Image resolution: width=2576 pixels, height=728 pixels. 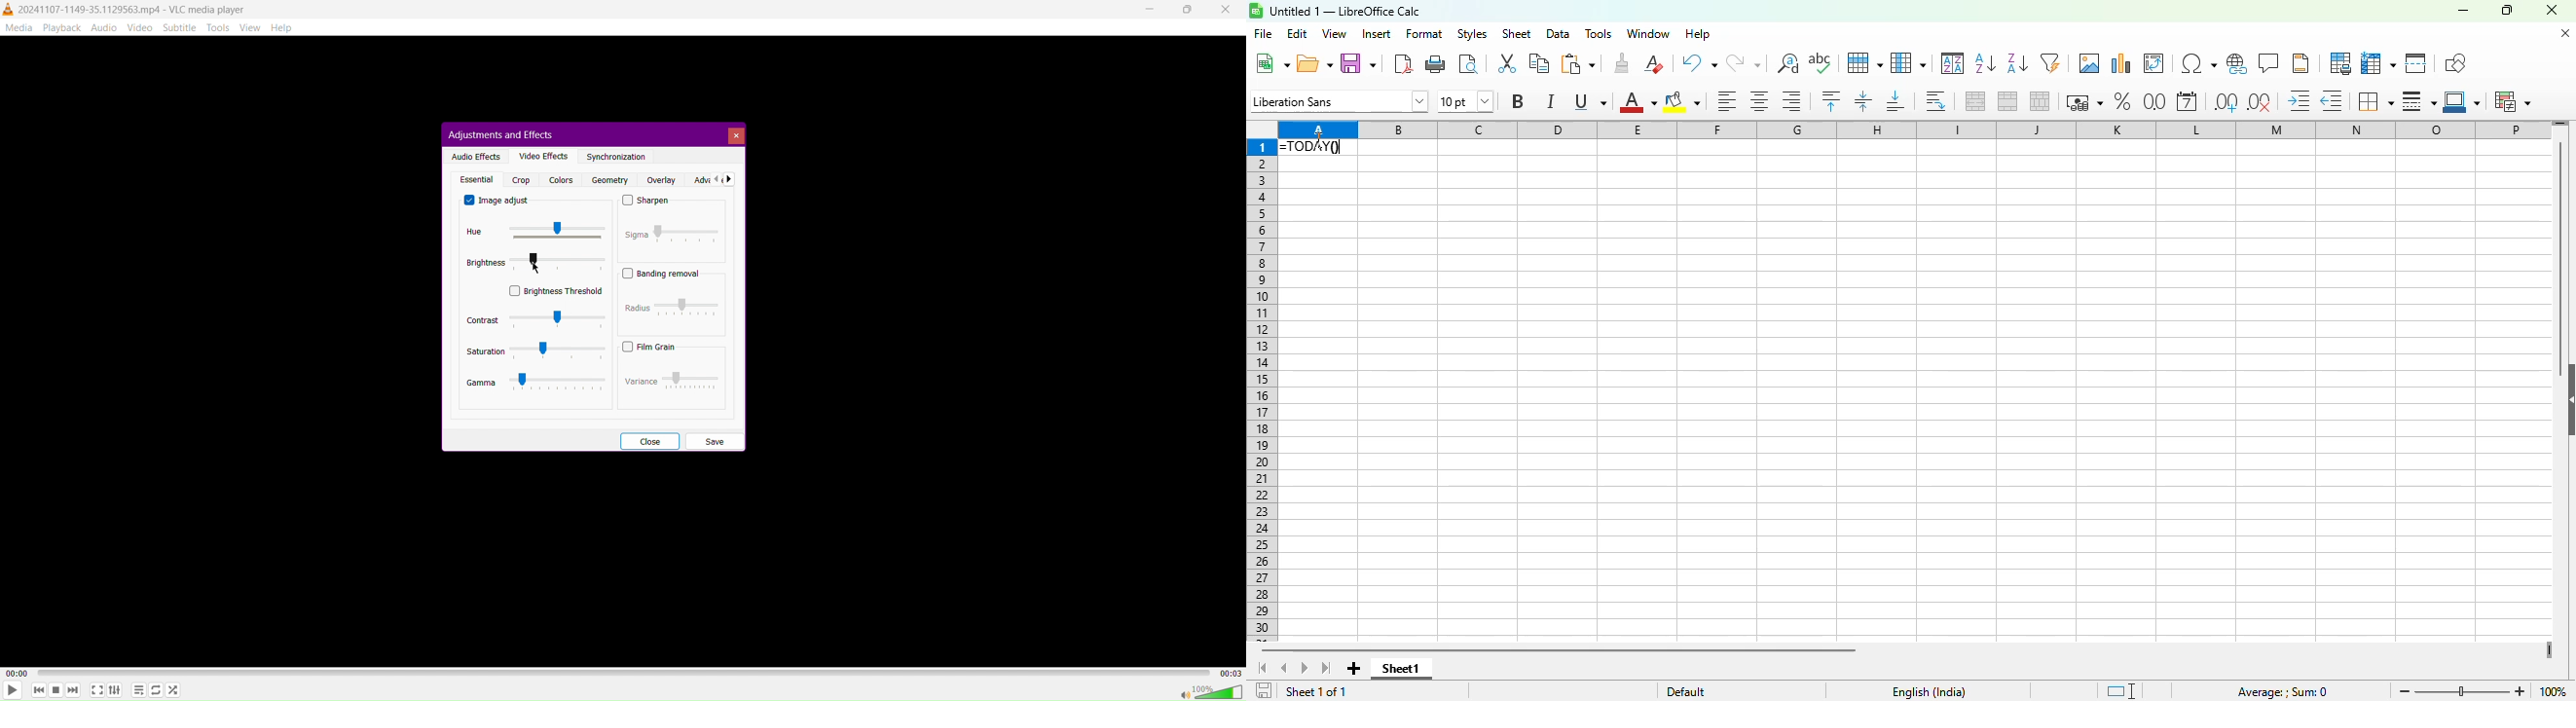 I want to click on view, so click(x=1335, y=33).